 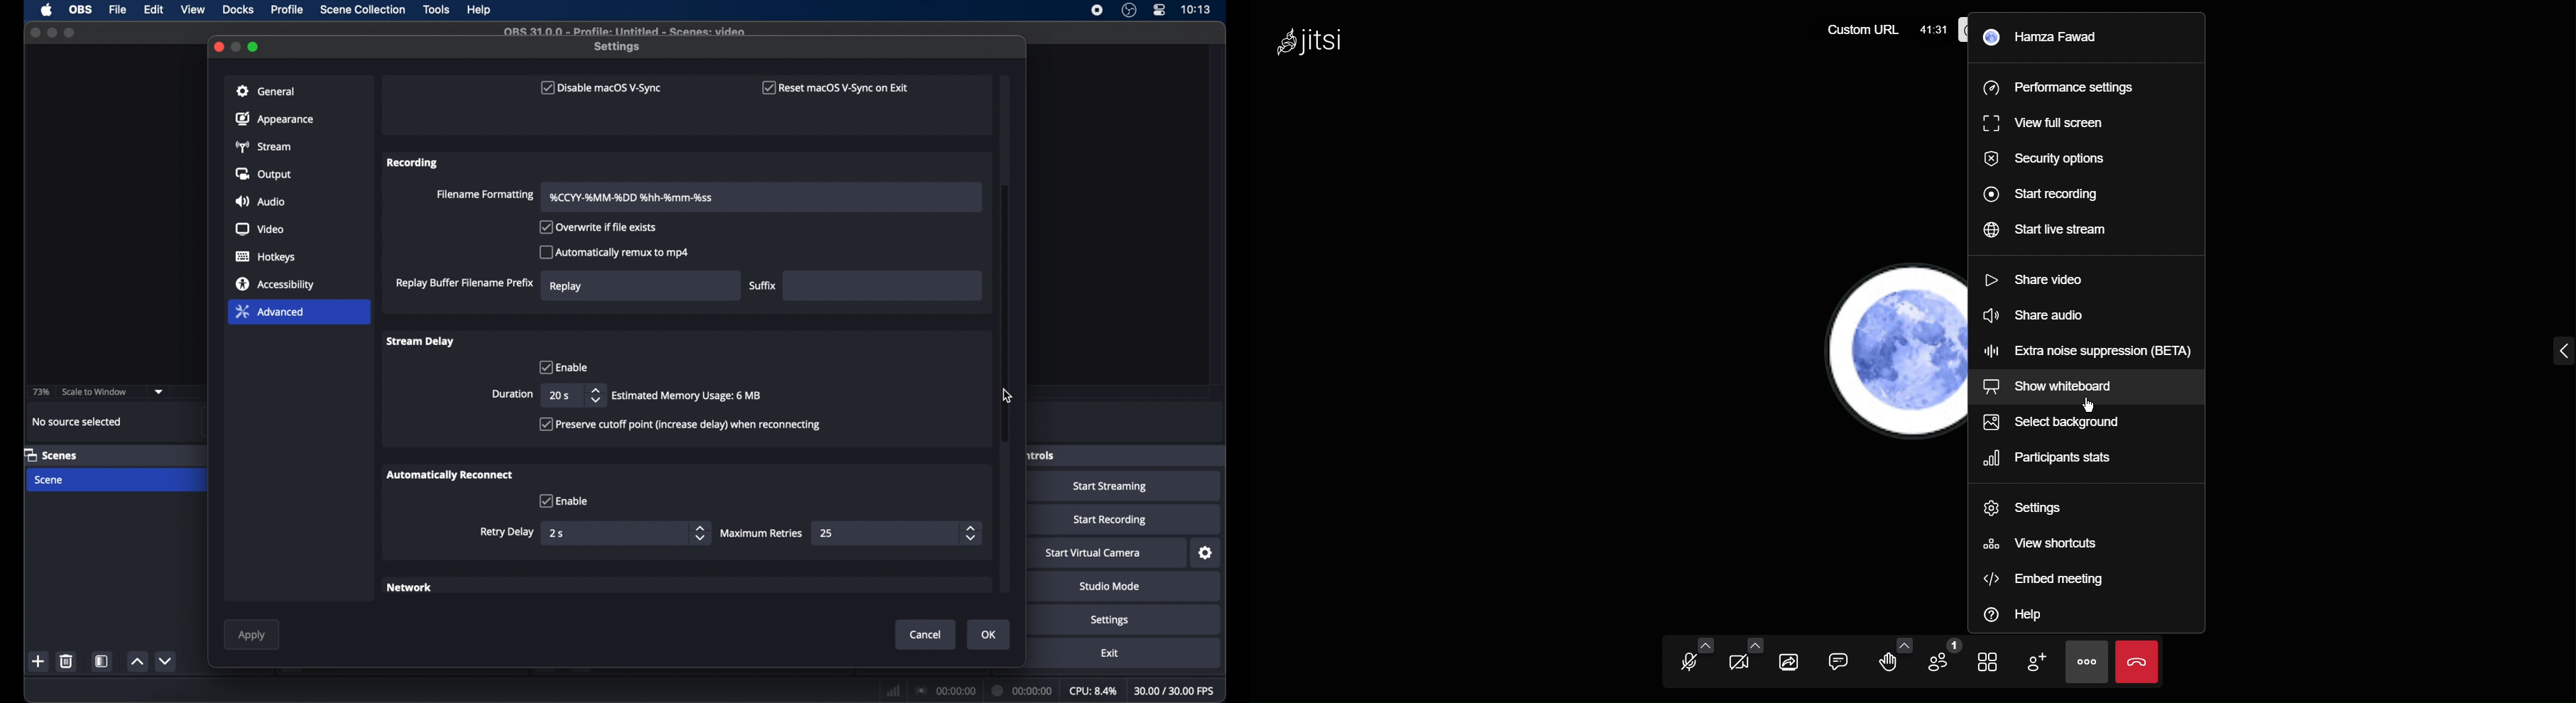 I want to click on Filename format, so click(x=633, y=197).